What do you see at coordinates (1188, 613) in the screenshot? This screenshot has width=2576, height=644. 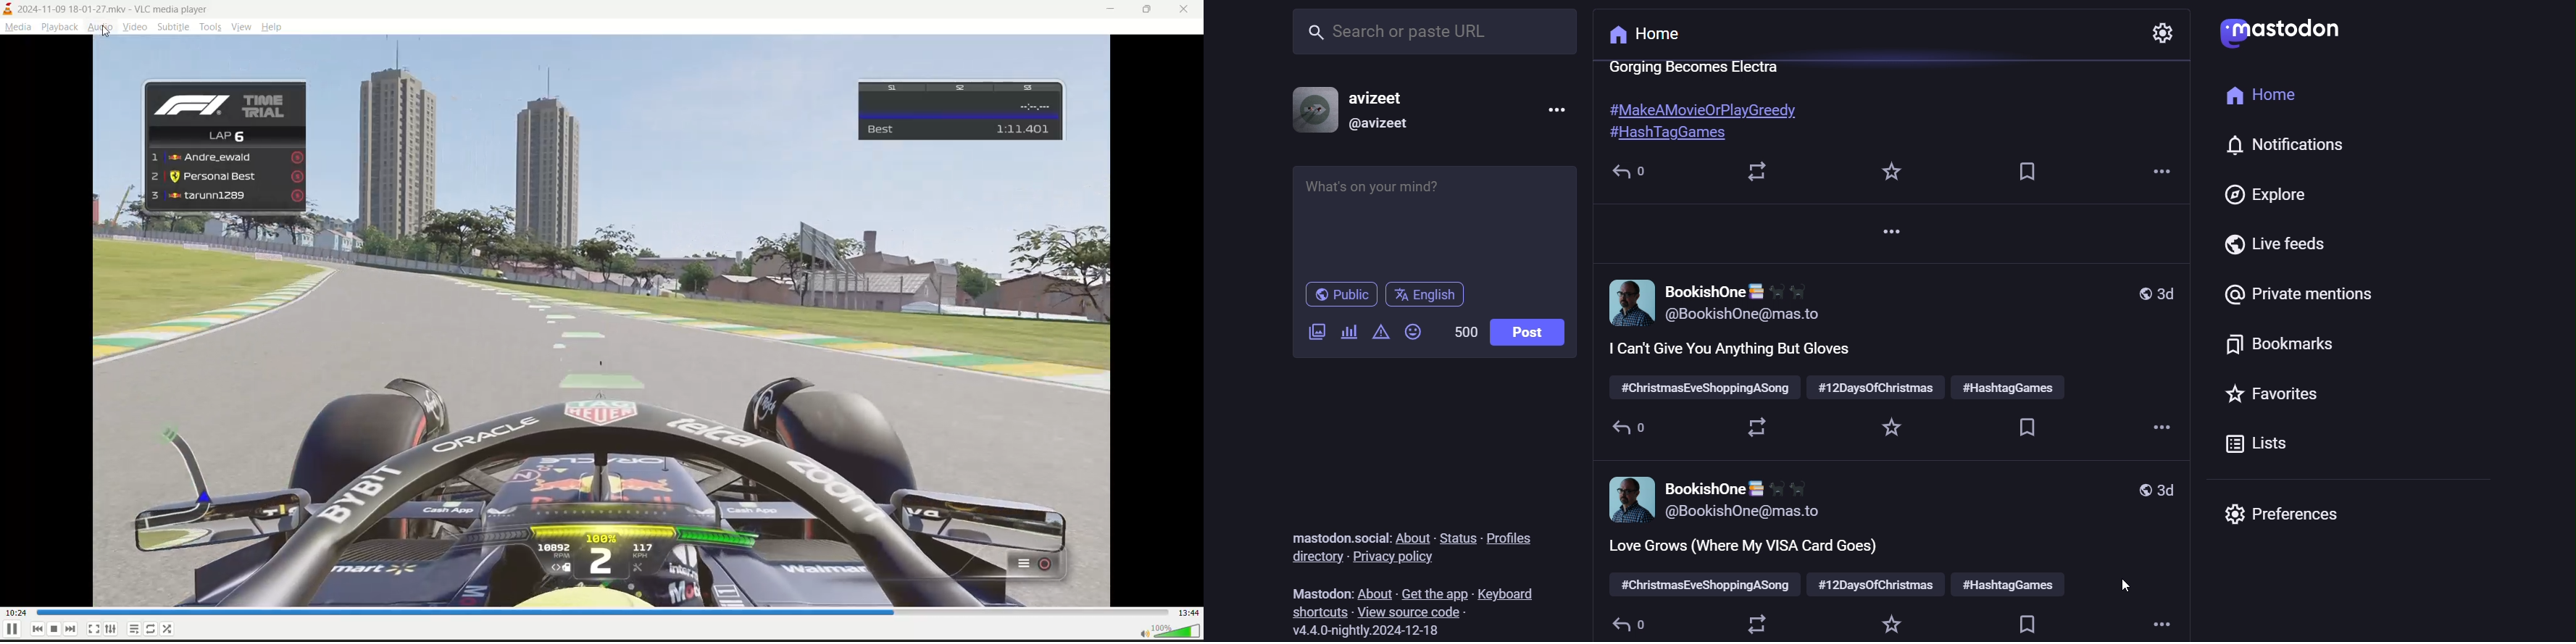 I see `13:44` at bounding box center [1188, 613].